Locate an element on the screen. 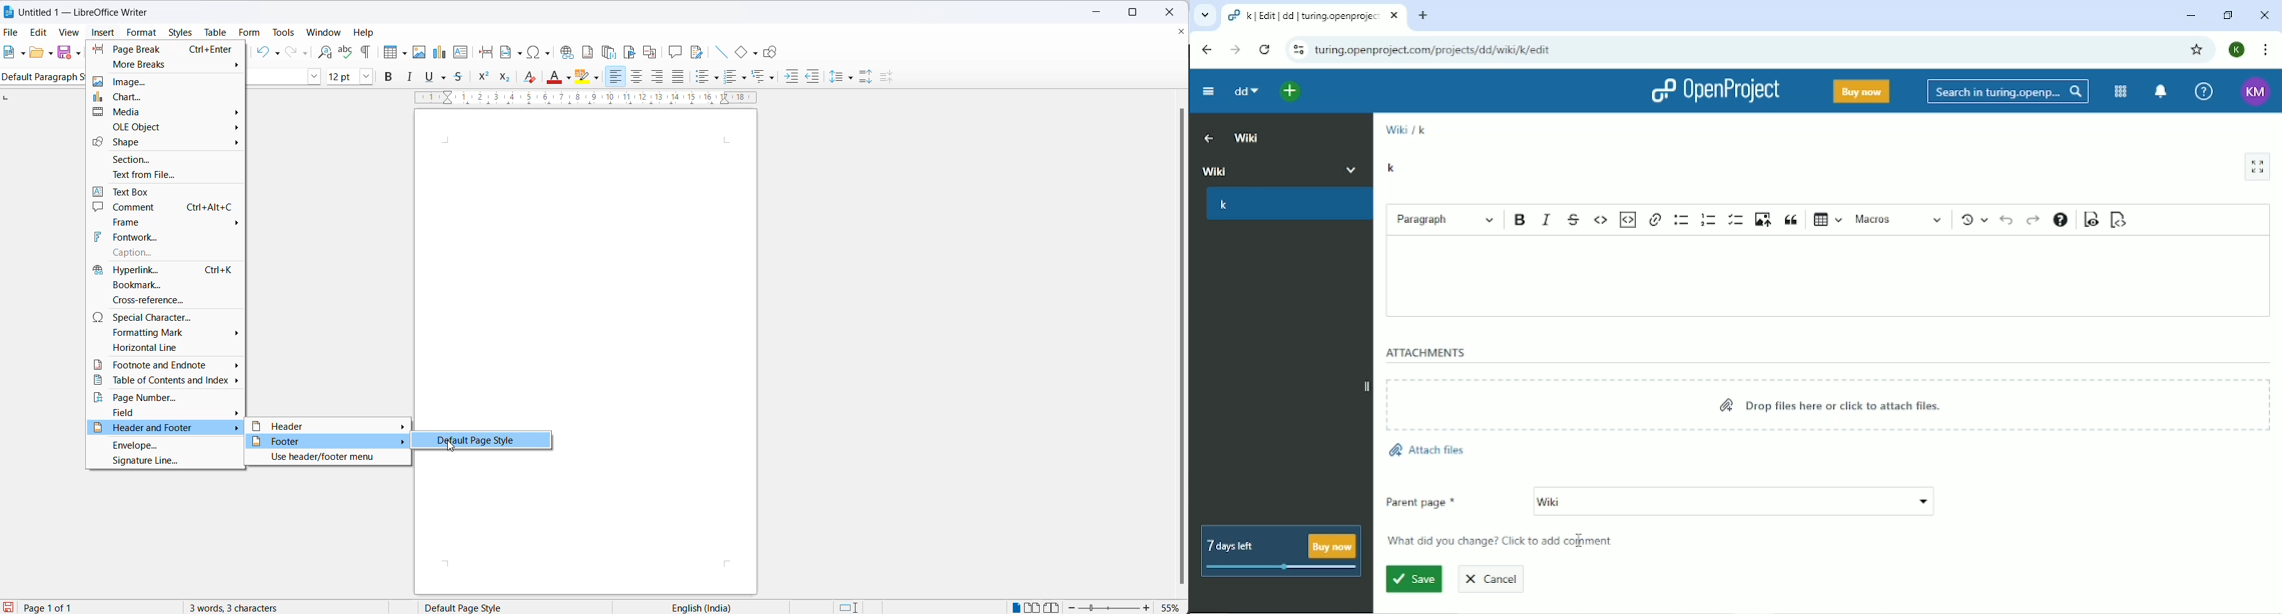 This screenshot has width=2296, height=616. Customize and control google chrome is located at coordinates (2264, 49).